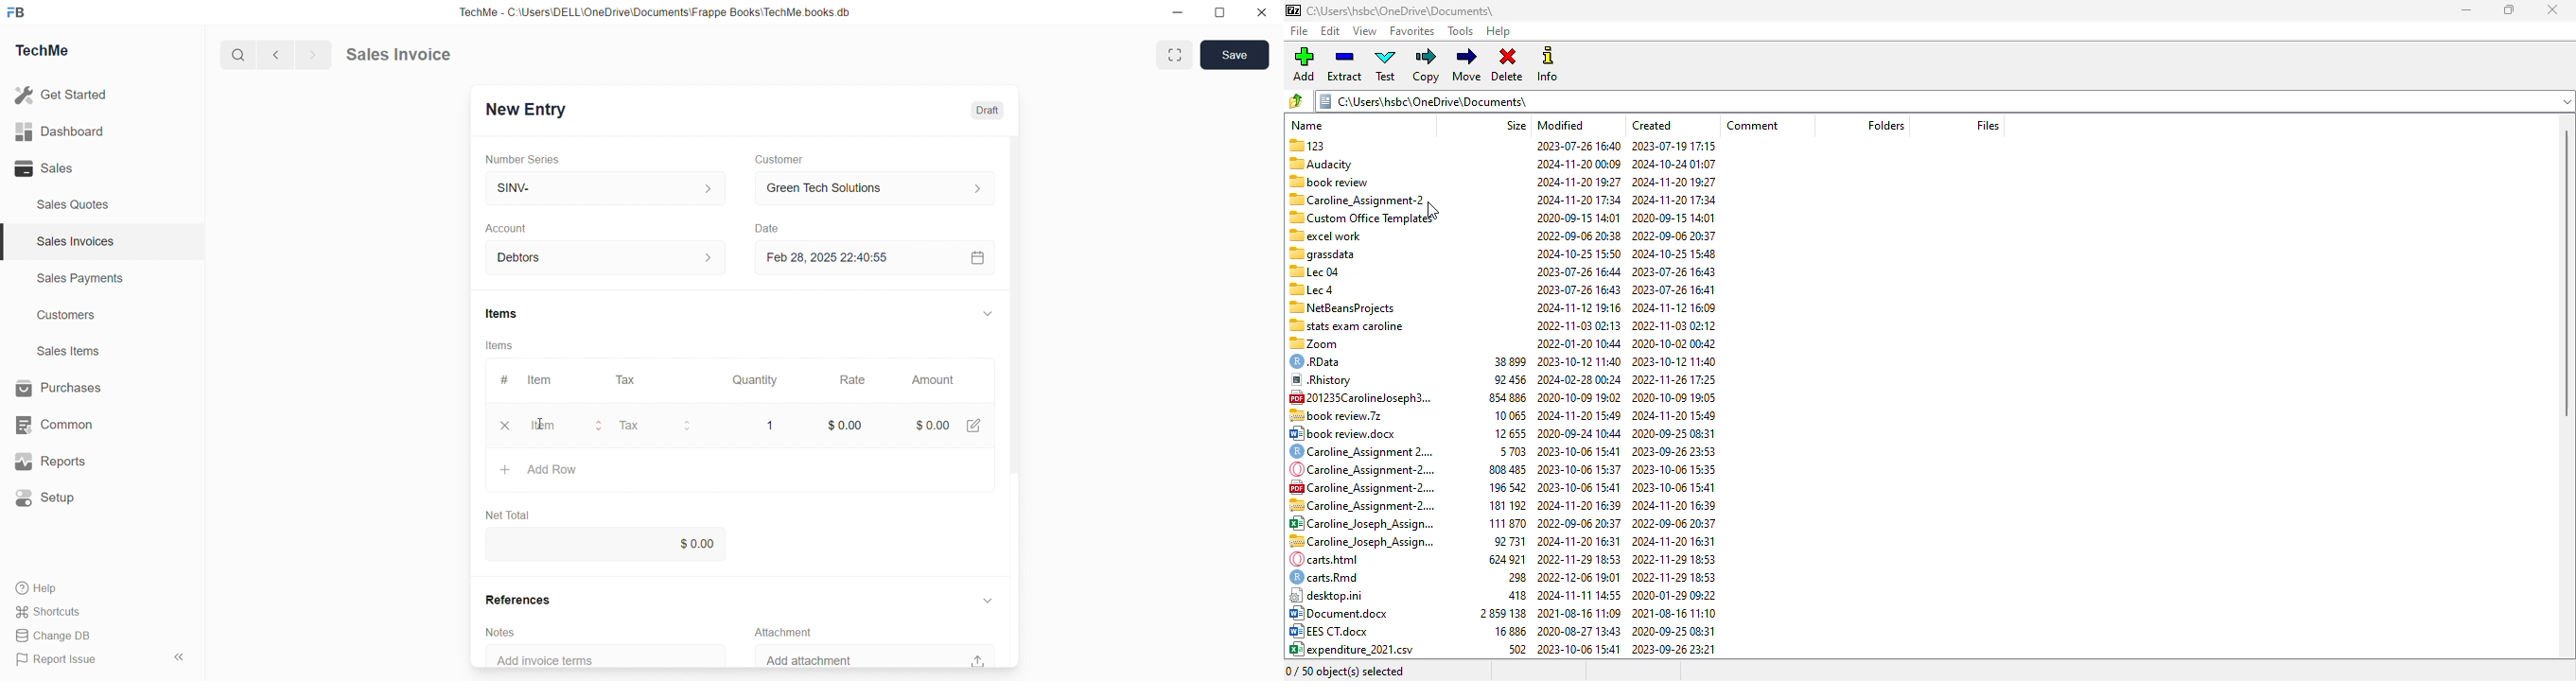 Image resolution: width=2576 pixels, height=700 pixels. What do you see at coordinates (1672, 290) in the screenshot?
I see `2023-07-26 16:41` at bounding box center [1672, 290].